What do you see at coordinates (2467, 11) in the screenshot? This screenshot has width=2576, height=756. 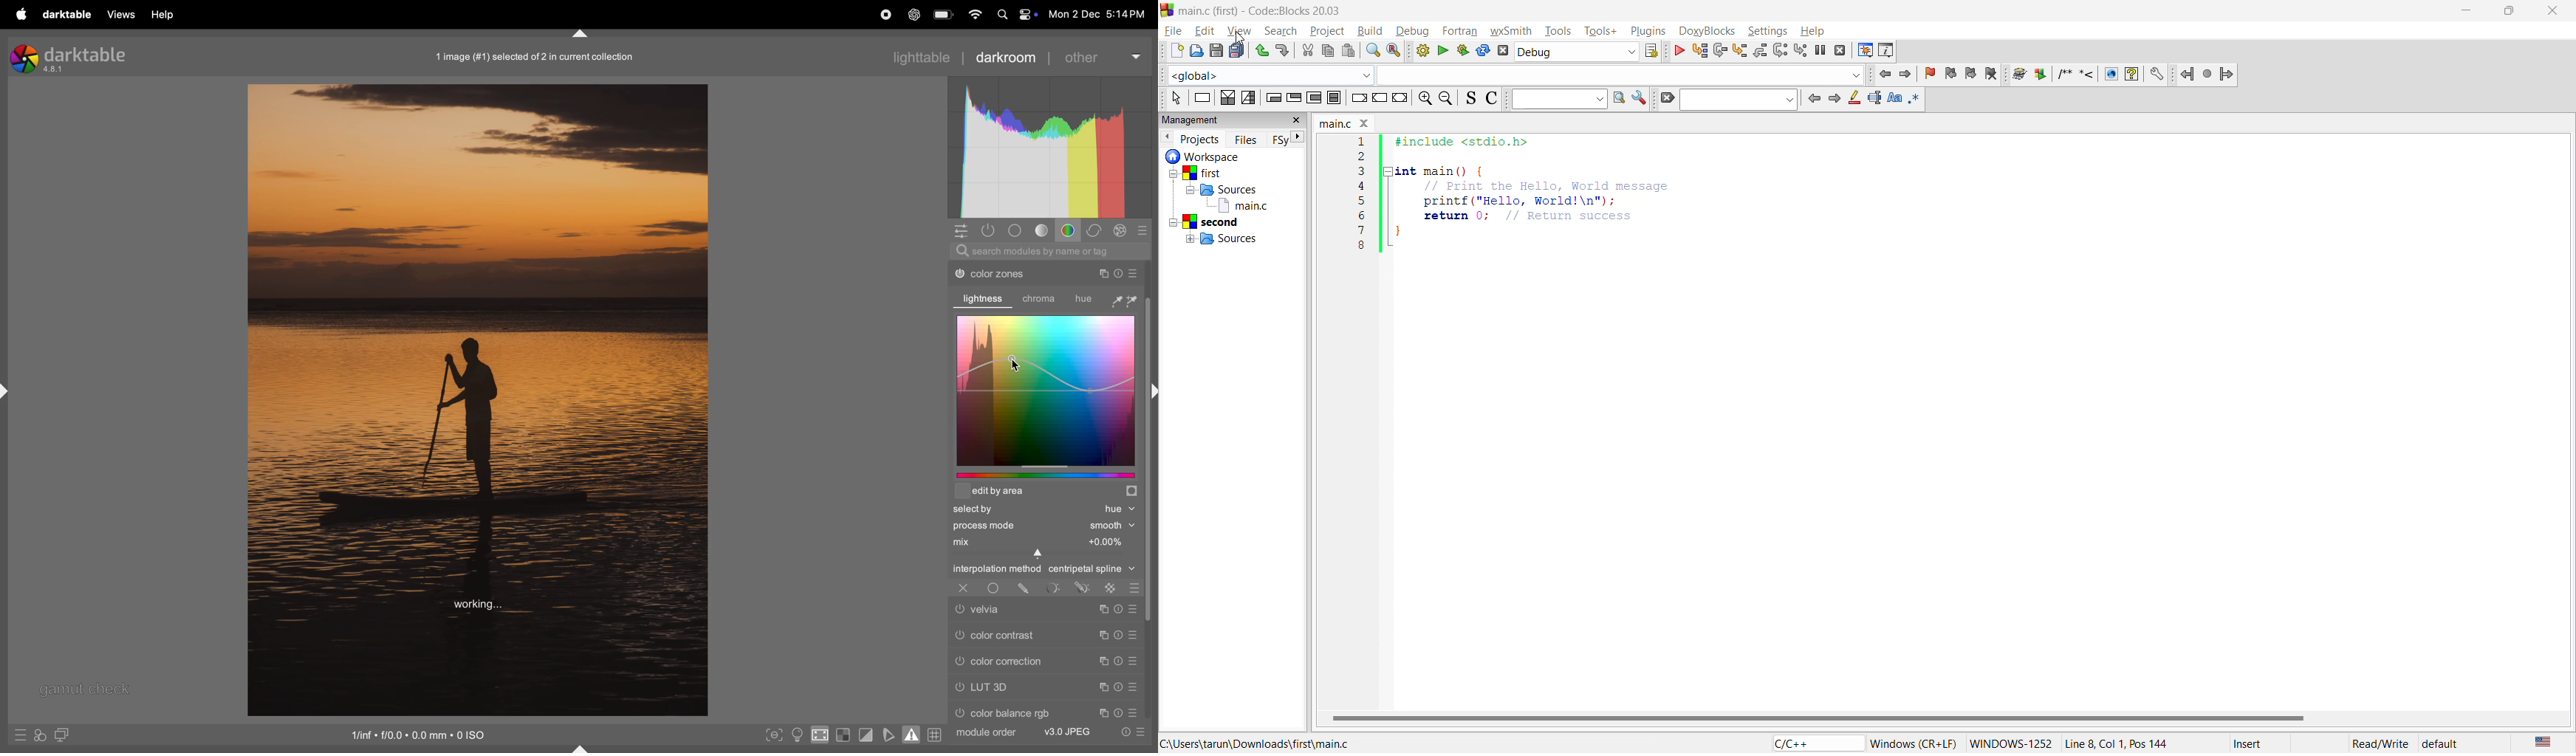 I see `minimize` at bounding box center [2467, 11].